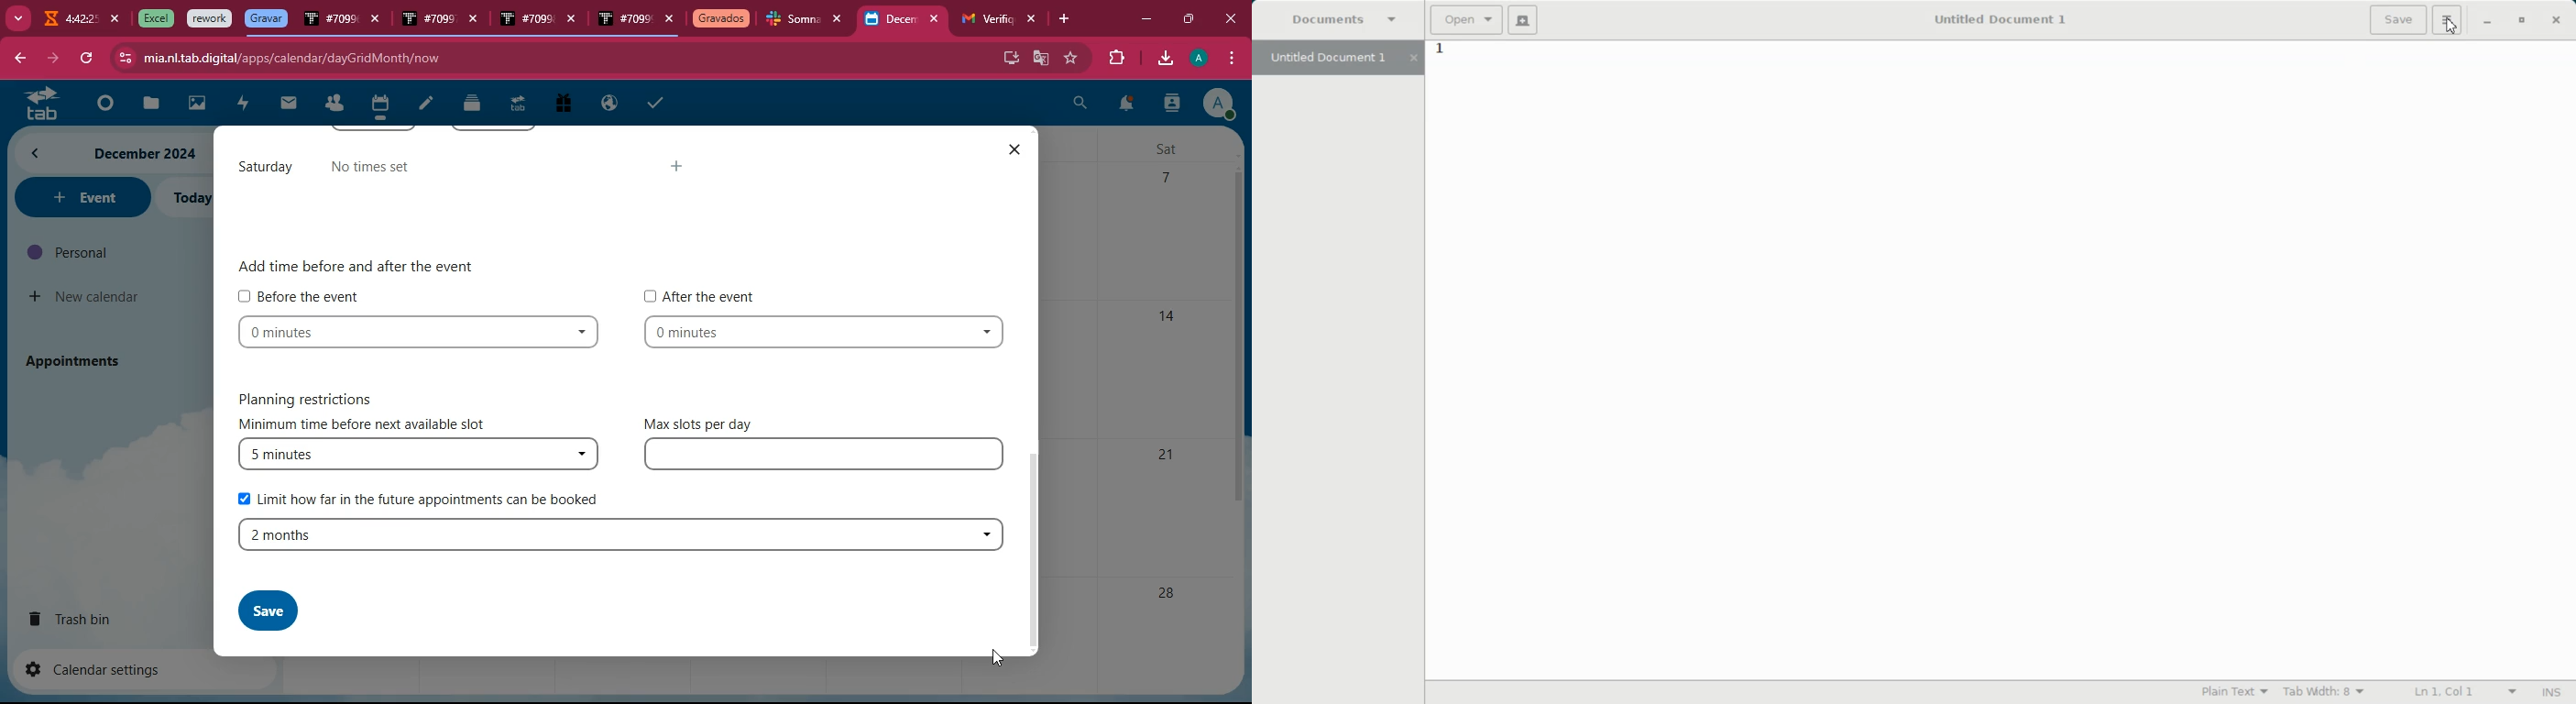 The width and height of the screenshot is (2576, 728). Describe the element at coordinates (1187, 16) in the screenshot. I see `maximize` at that location.